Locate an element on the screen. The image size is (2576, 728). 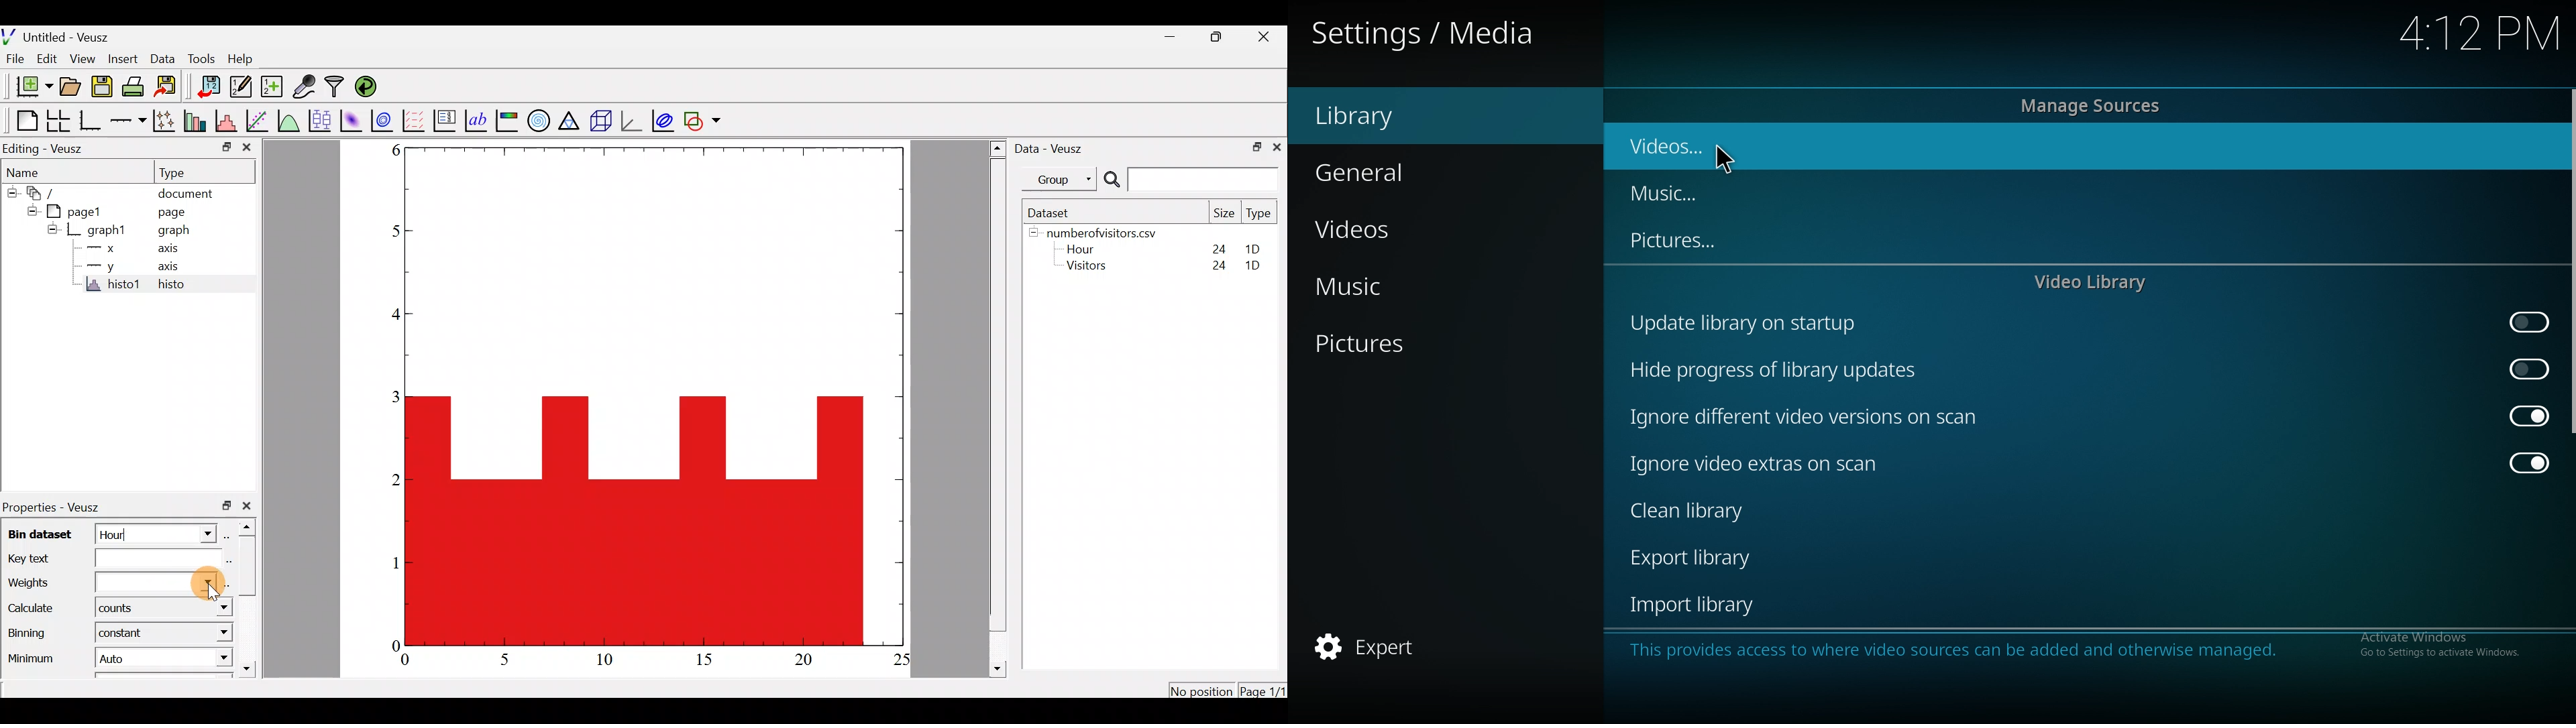
expert is located at coordinates (1383, 648).